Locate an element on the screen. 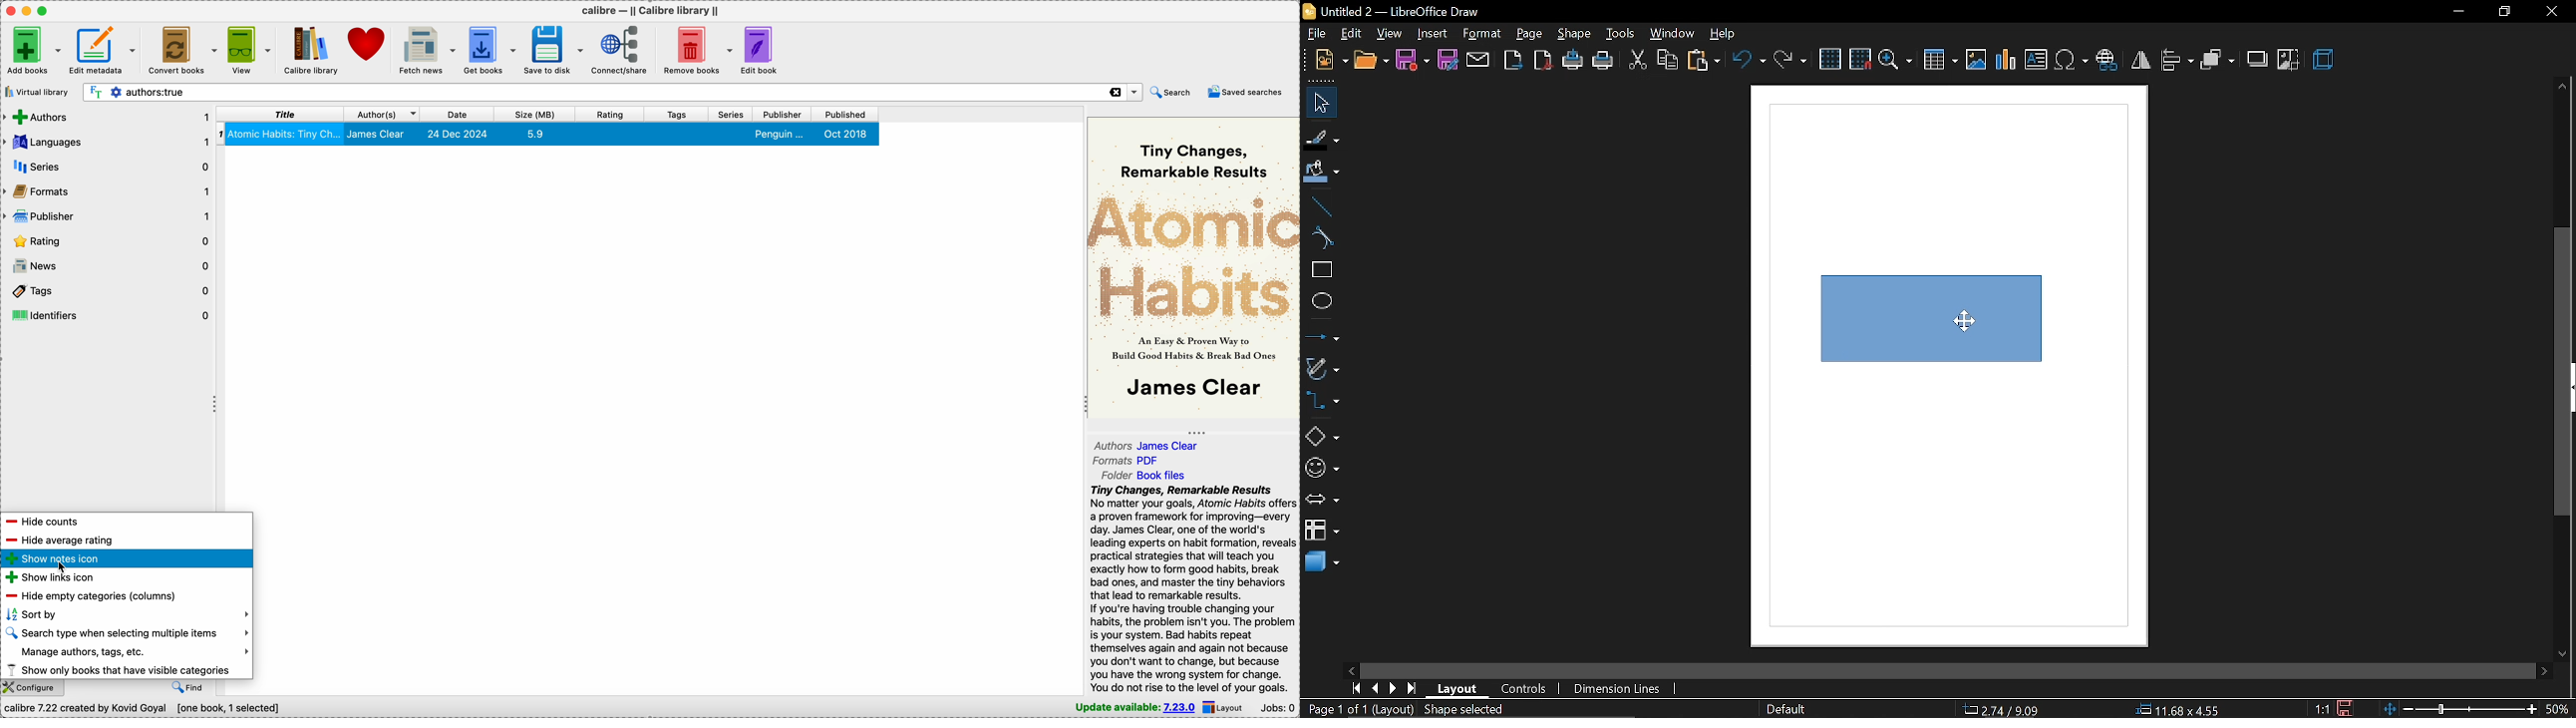 Image resolution: width=2576 pixels, height=728 pixels. hide average rating is located at coordinates (61, 539).